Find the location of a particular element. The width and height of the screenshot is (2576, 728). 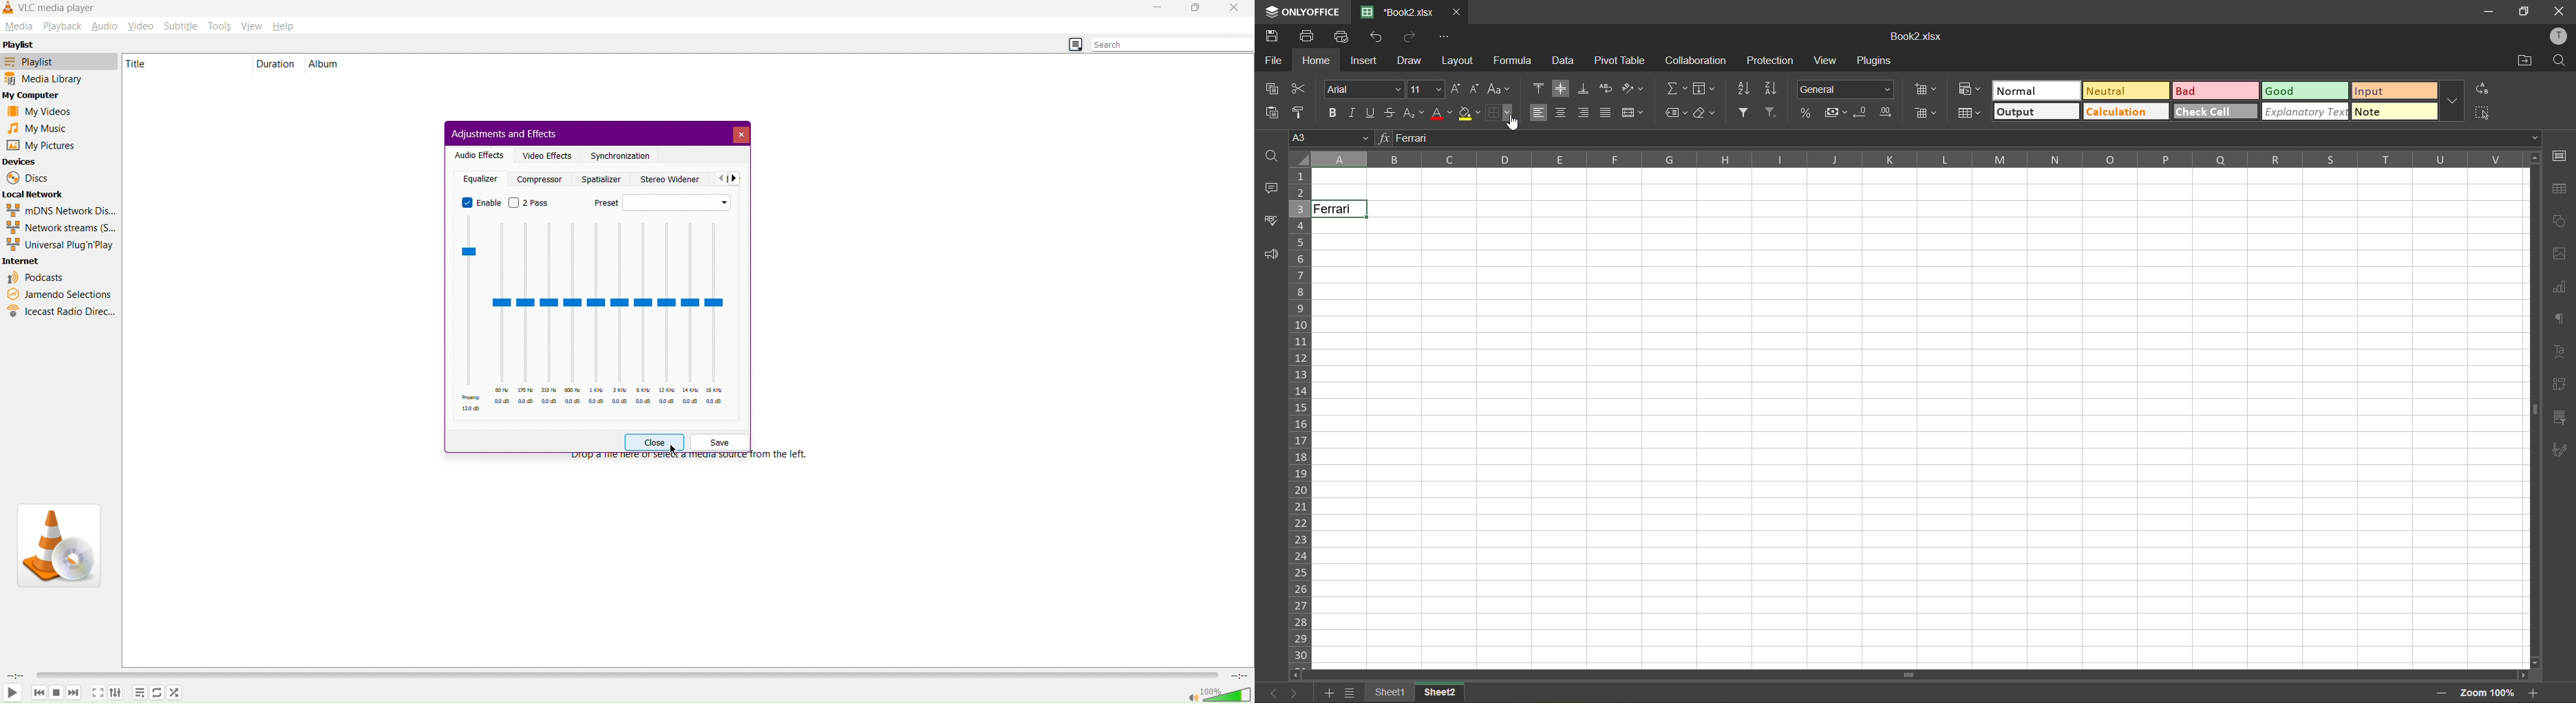

strikethrough is located at coordinates (1392, 112).